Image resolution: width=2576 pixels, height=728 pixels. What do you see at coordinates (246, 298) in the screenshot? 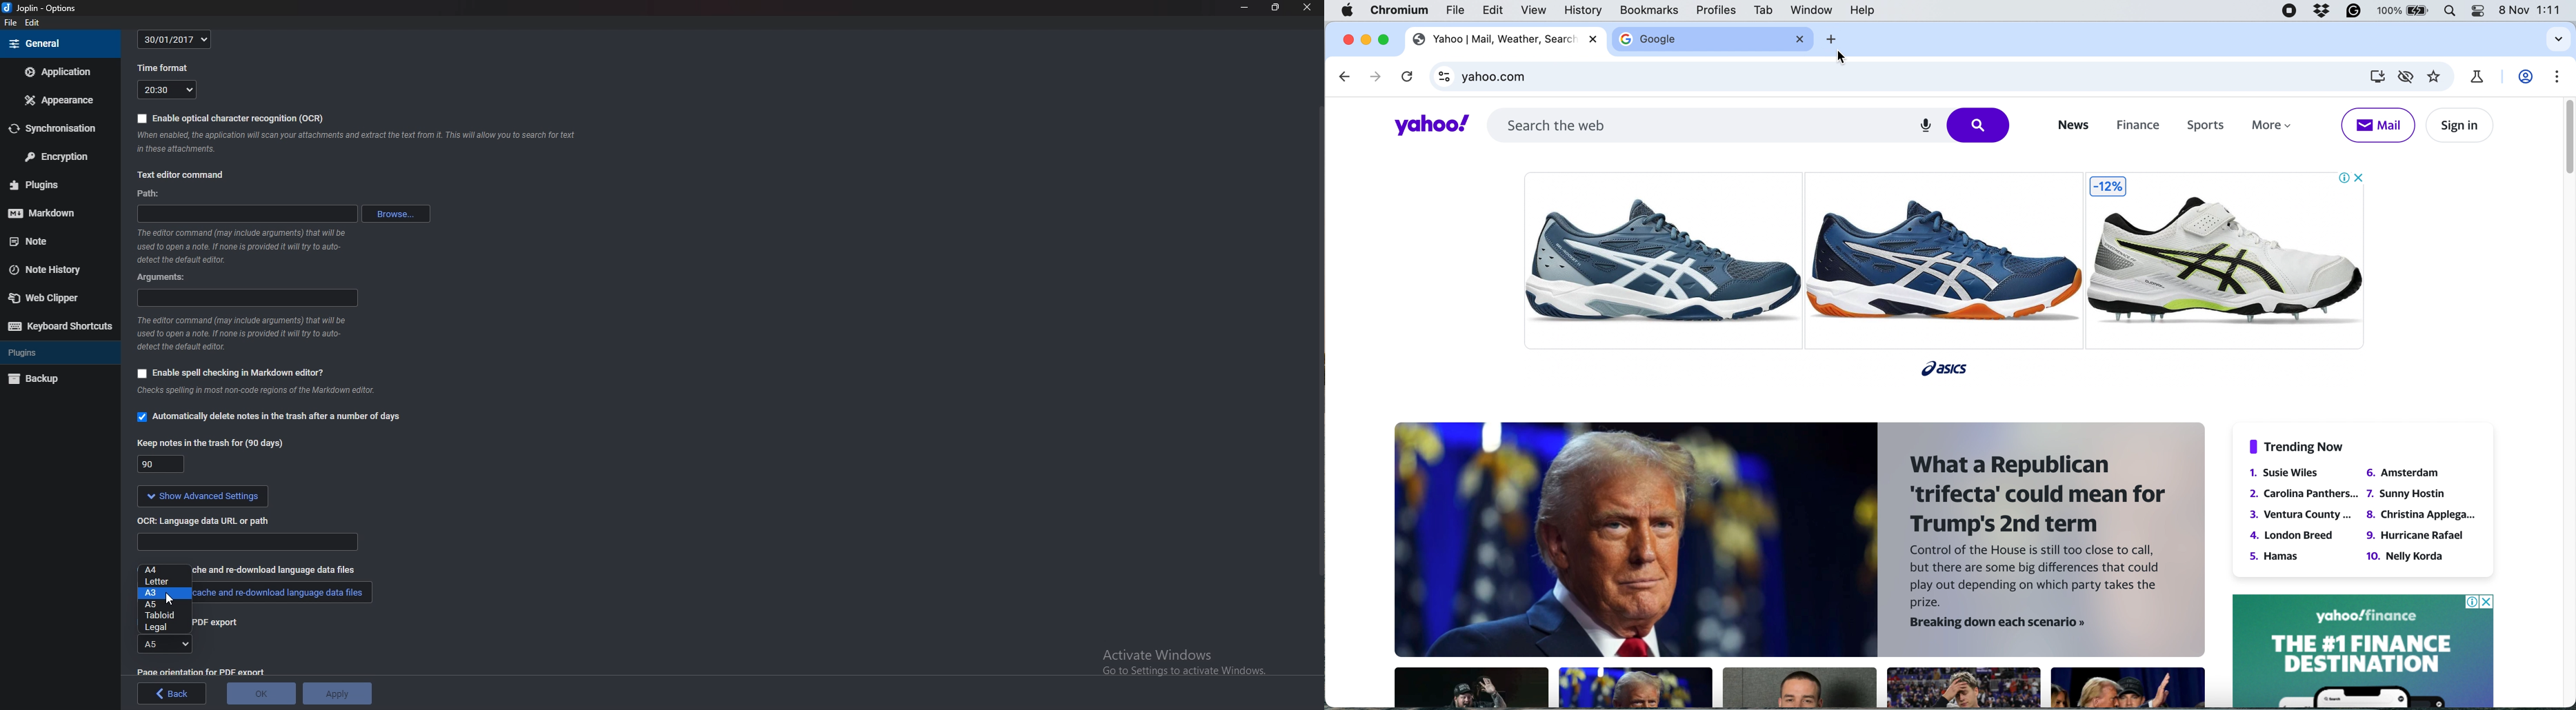
I see `arguments` at bounding box center [246, 298].